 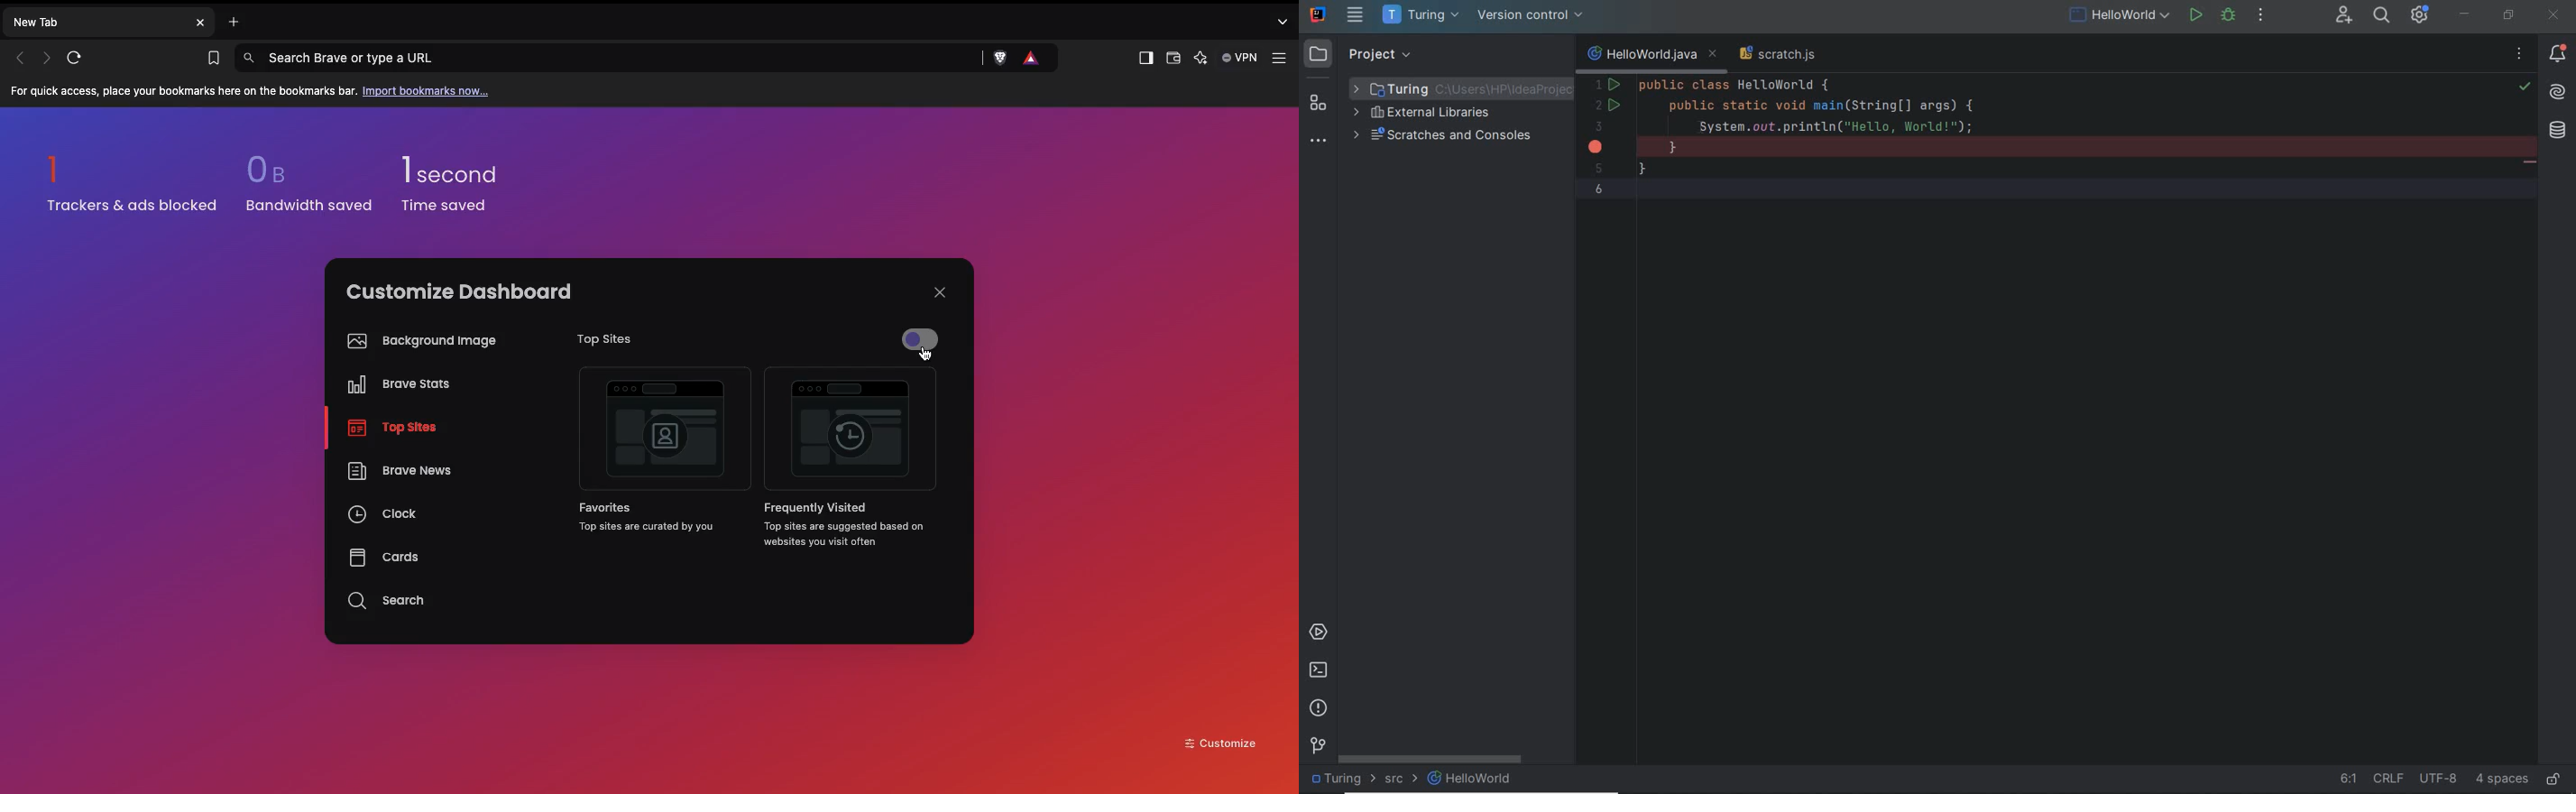 I want to click on cursor, so click(x=927, y=356).